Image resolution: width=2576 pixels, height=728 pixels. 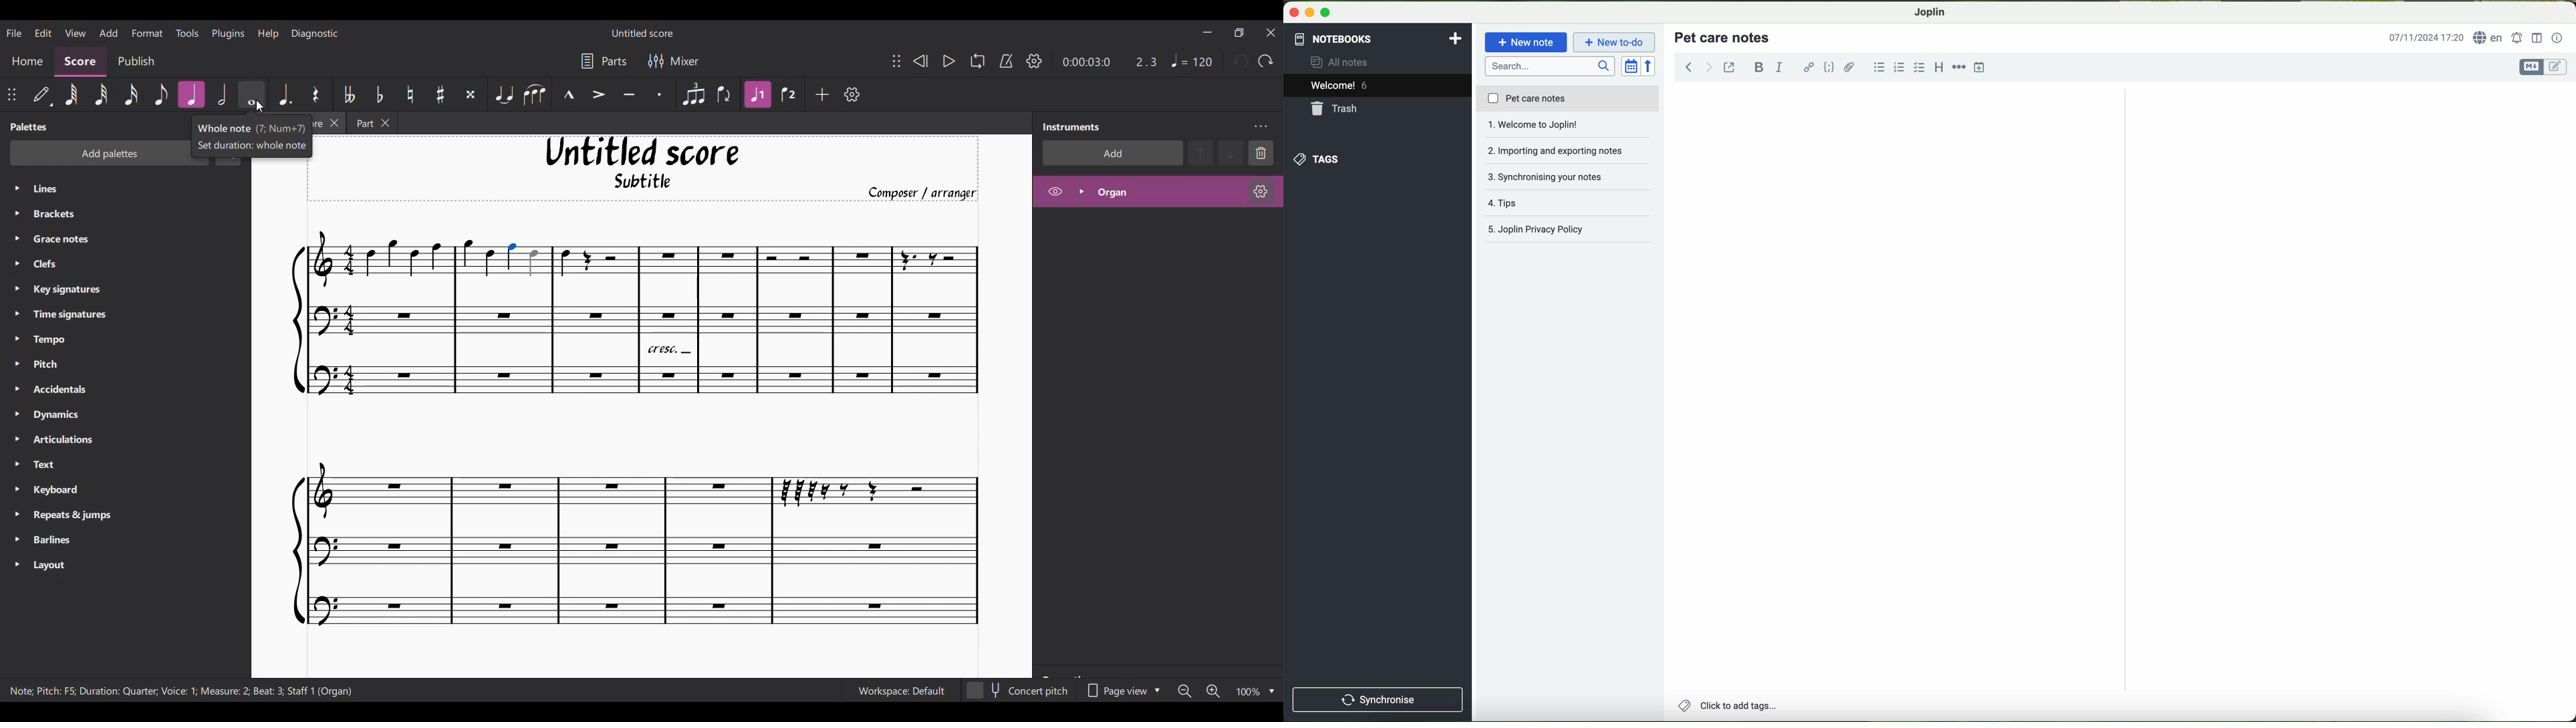 What do you see at coordinates (1239, 32) in the screenshot?
I see `Show interface in a smaller tab` at bounding box center [1239, 32].